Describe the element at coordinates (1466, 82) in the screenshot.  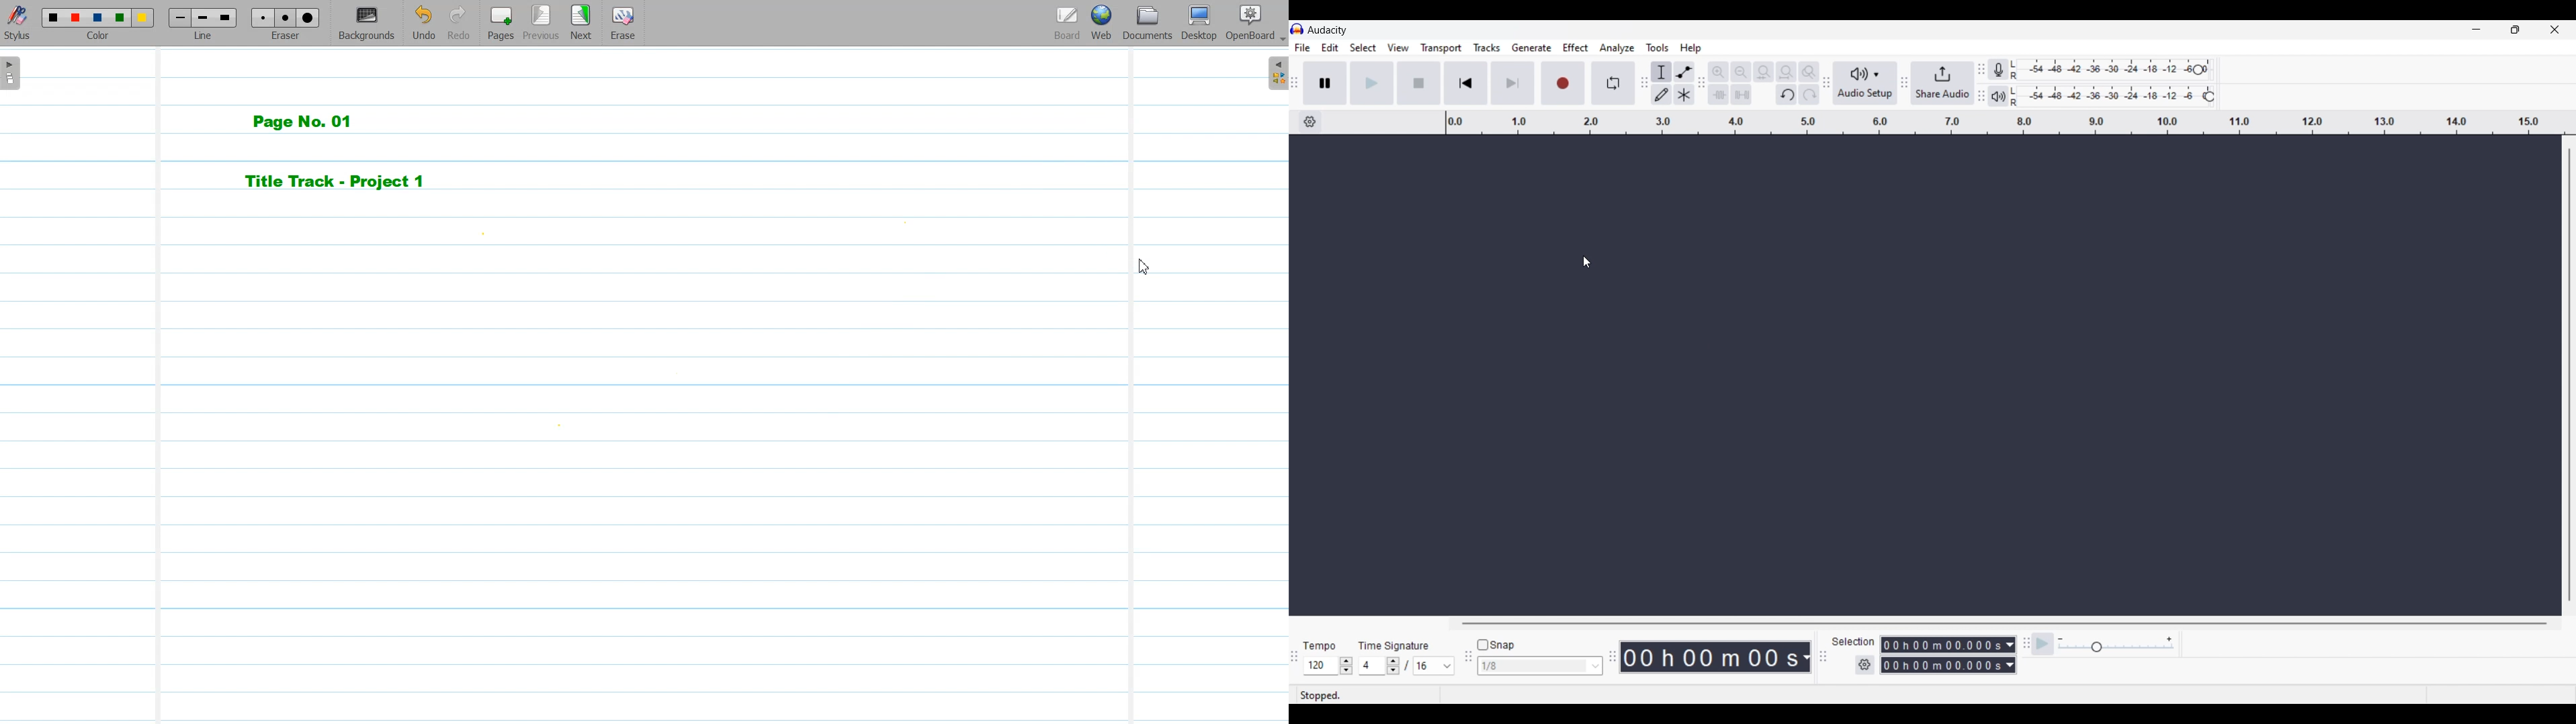
I see `Skip to start/Select to start` at that location.